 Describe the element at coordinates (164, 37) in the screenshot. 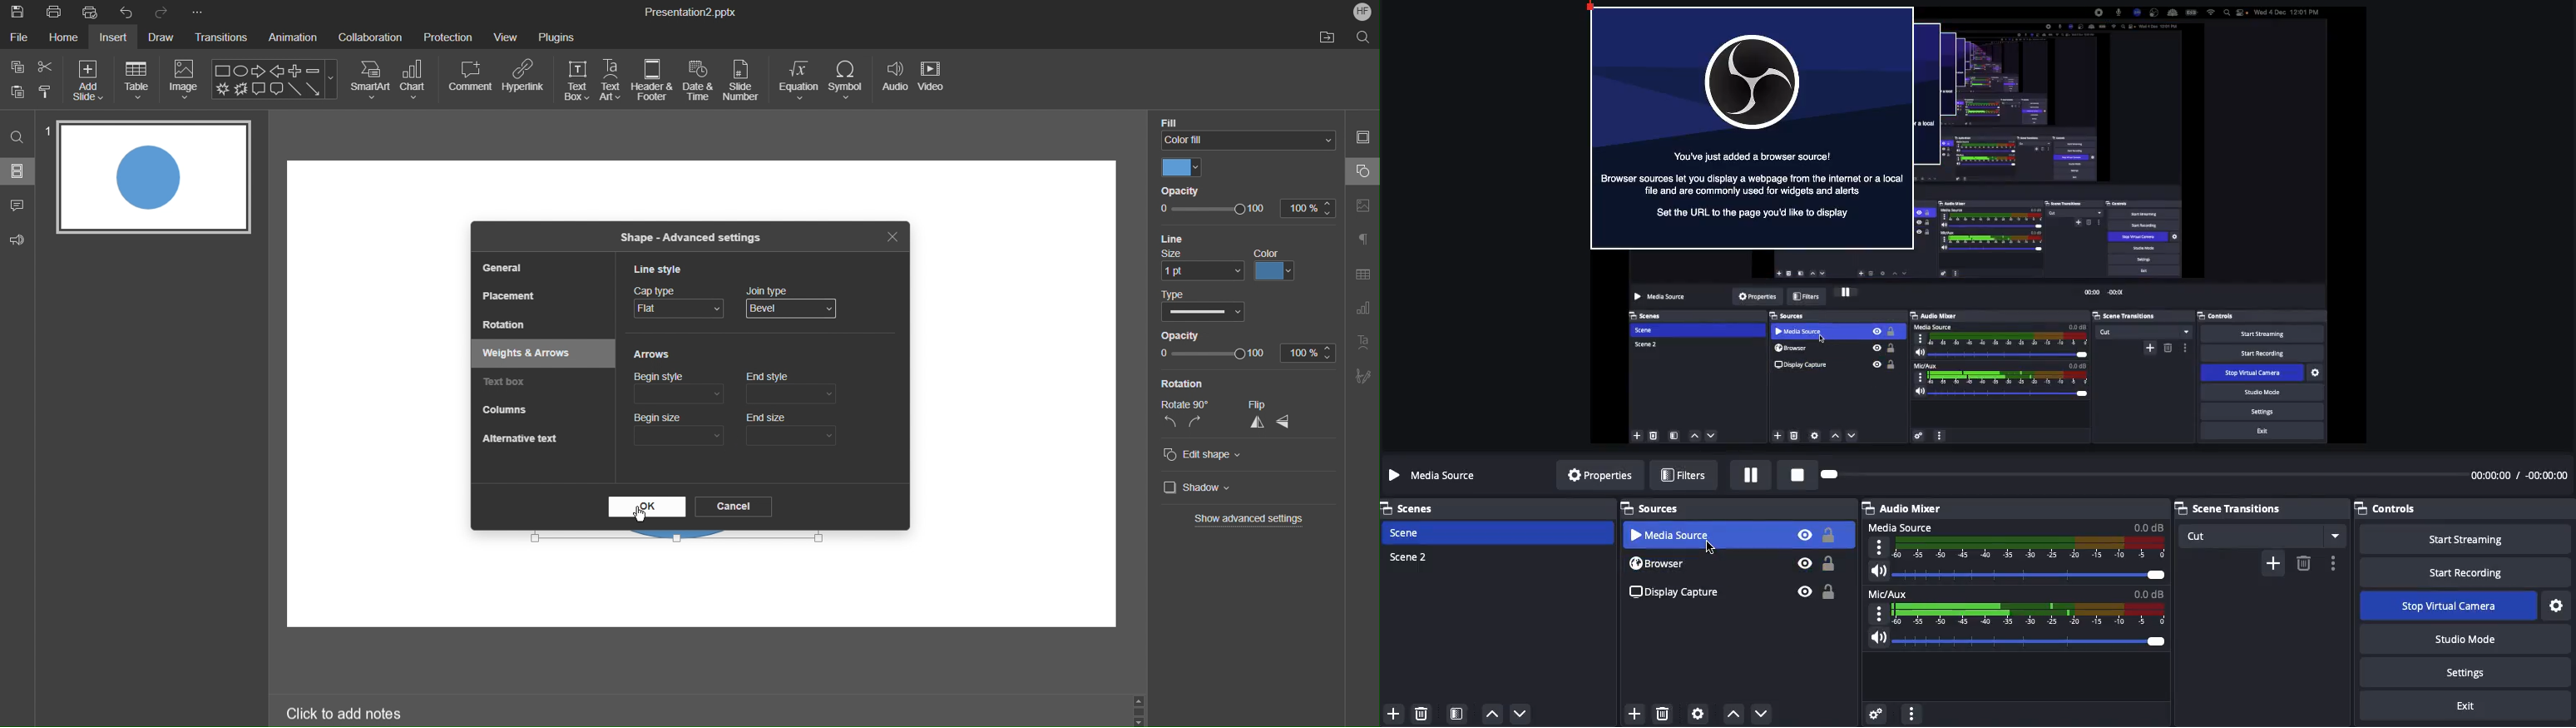

I see `Draw` at that location.